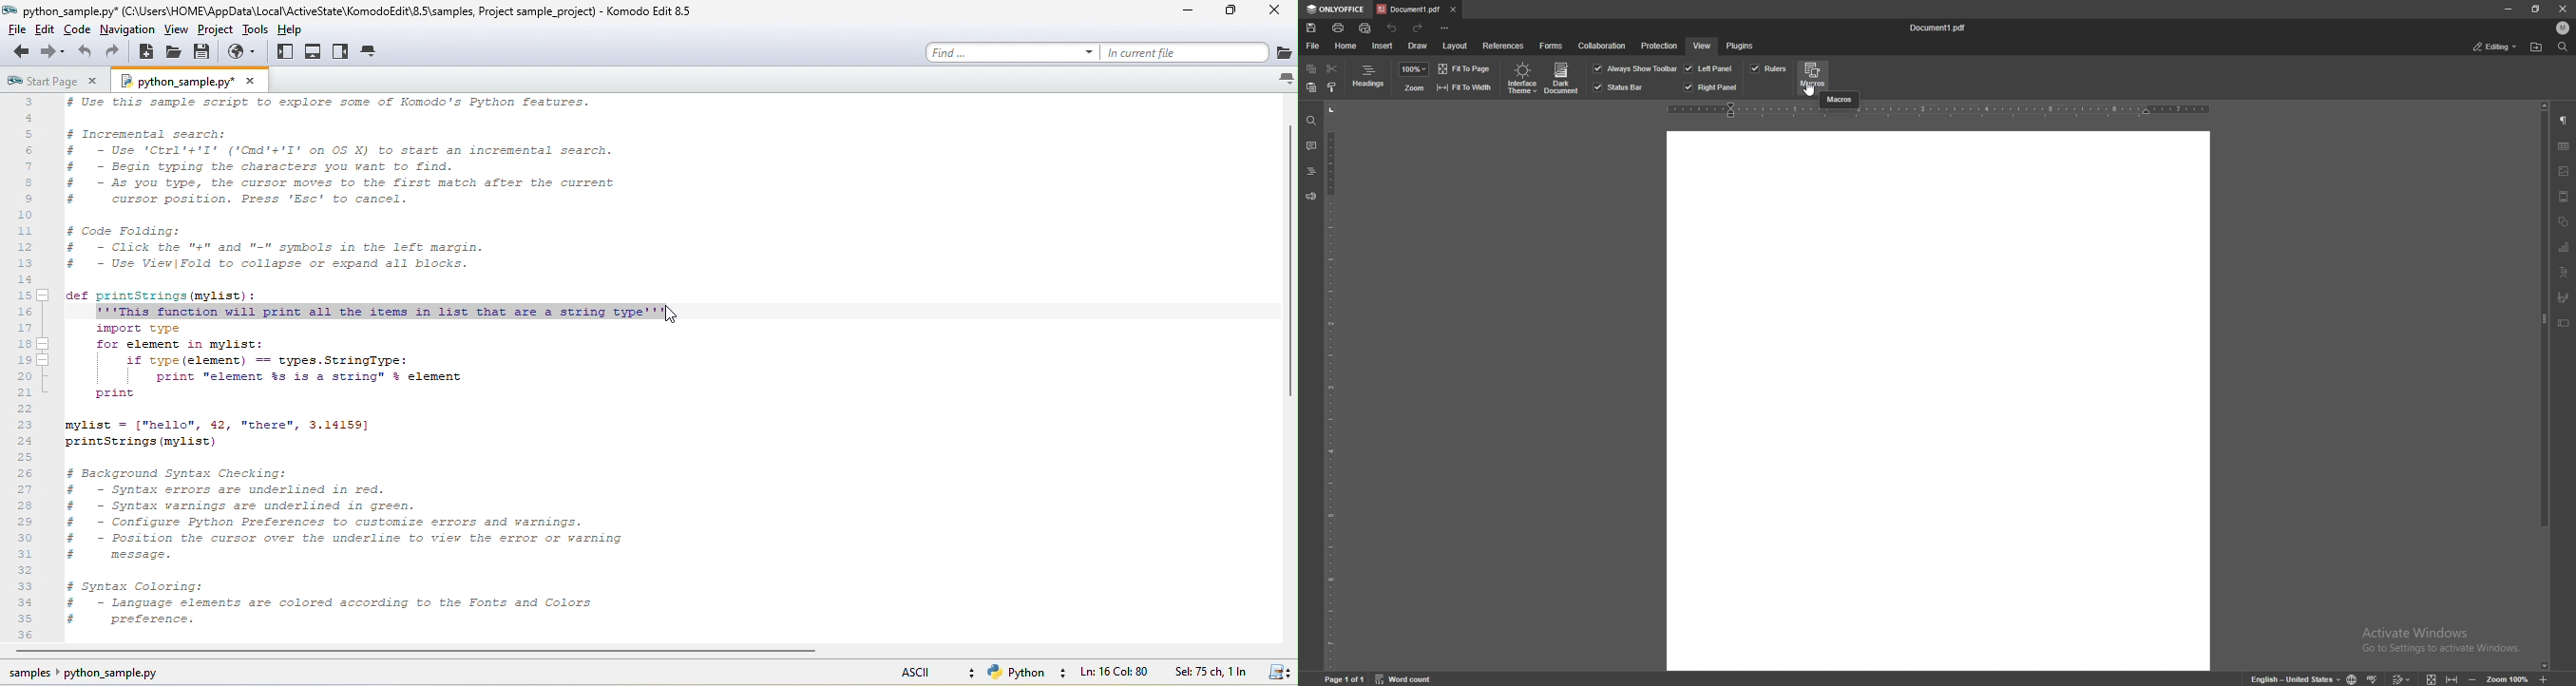 Image resolution: width=2576 pixels, height=700 pixels. What do you see at coordinates (1520, 79) in the screenshot?
I see `interface theme` at bounding box center [1520, 79].